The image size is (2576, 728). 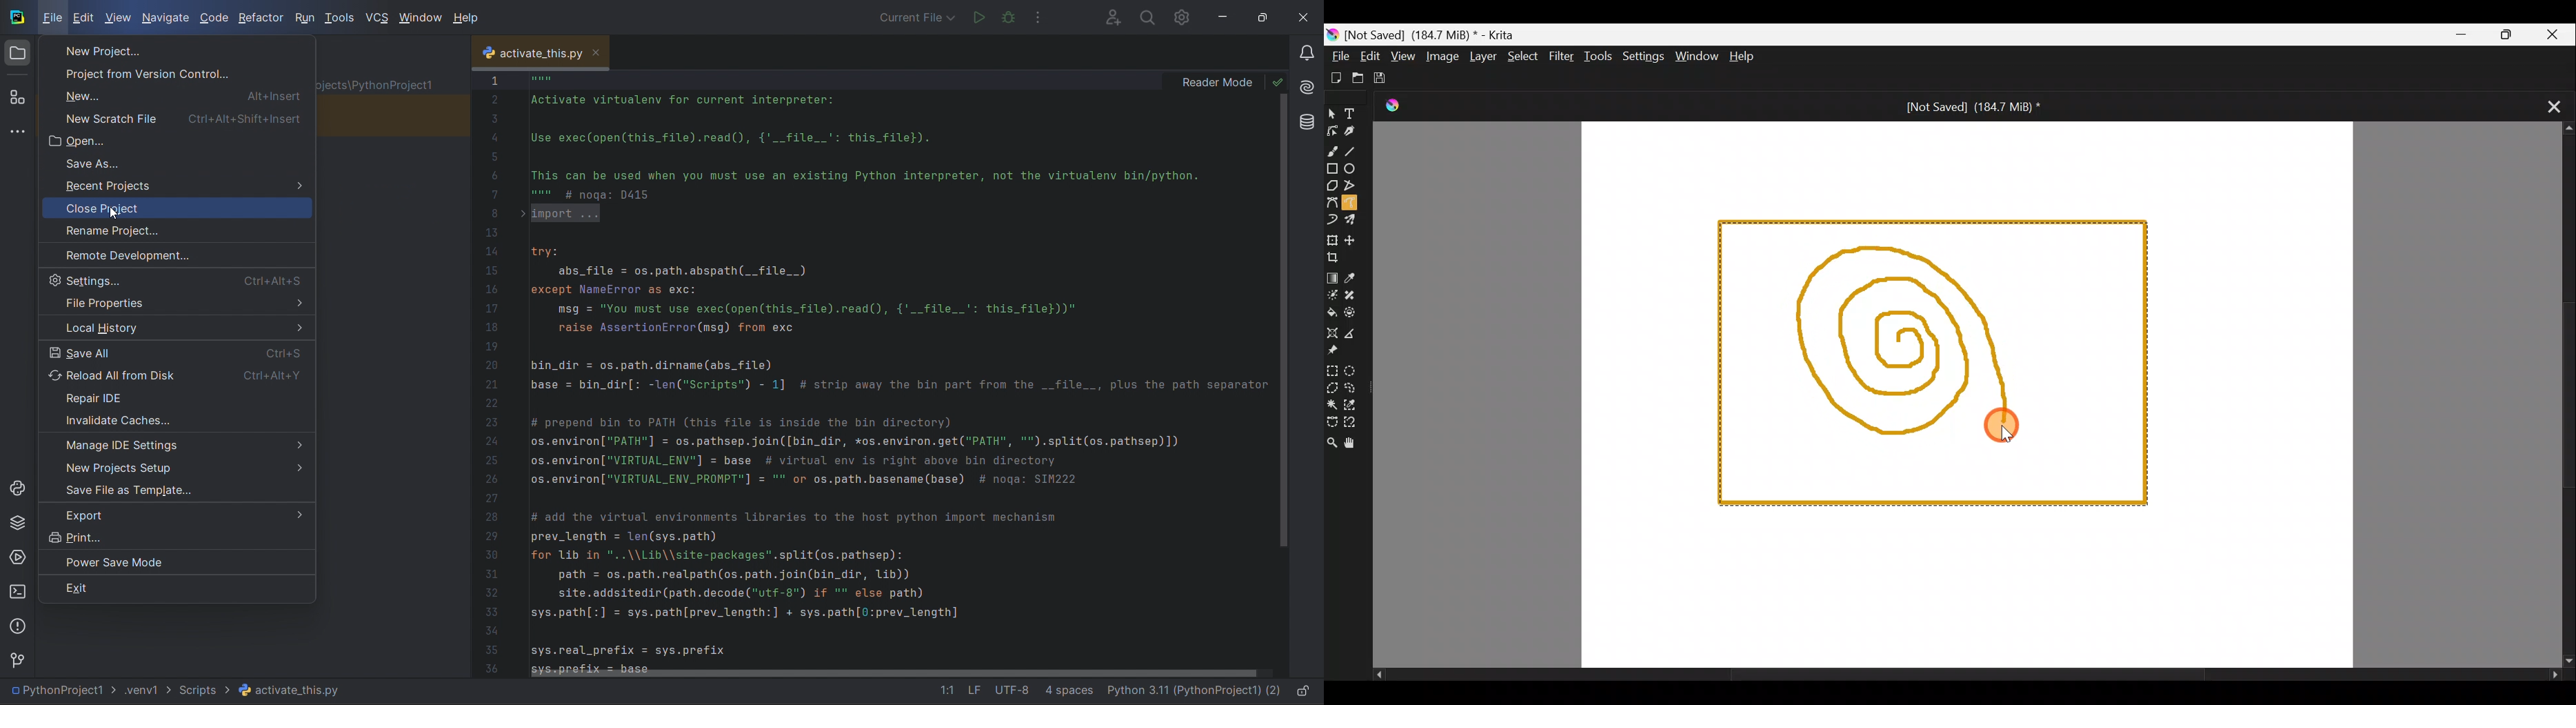 What do you see at coordinates (2008, 435) in the screenshot?
I see `Cursor` at bounding box center [2008, 435].